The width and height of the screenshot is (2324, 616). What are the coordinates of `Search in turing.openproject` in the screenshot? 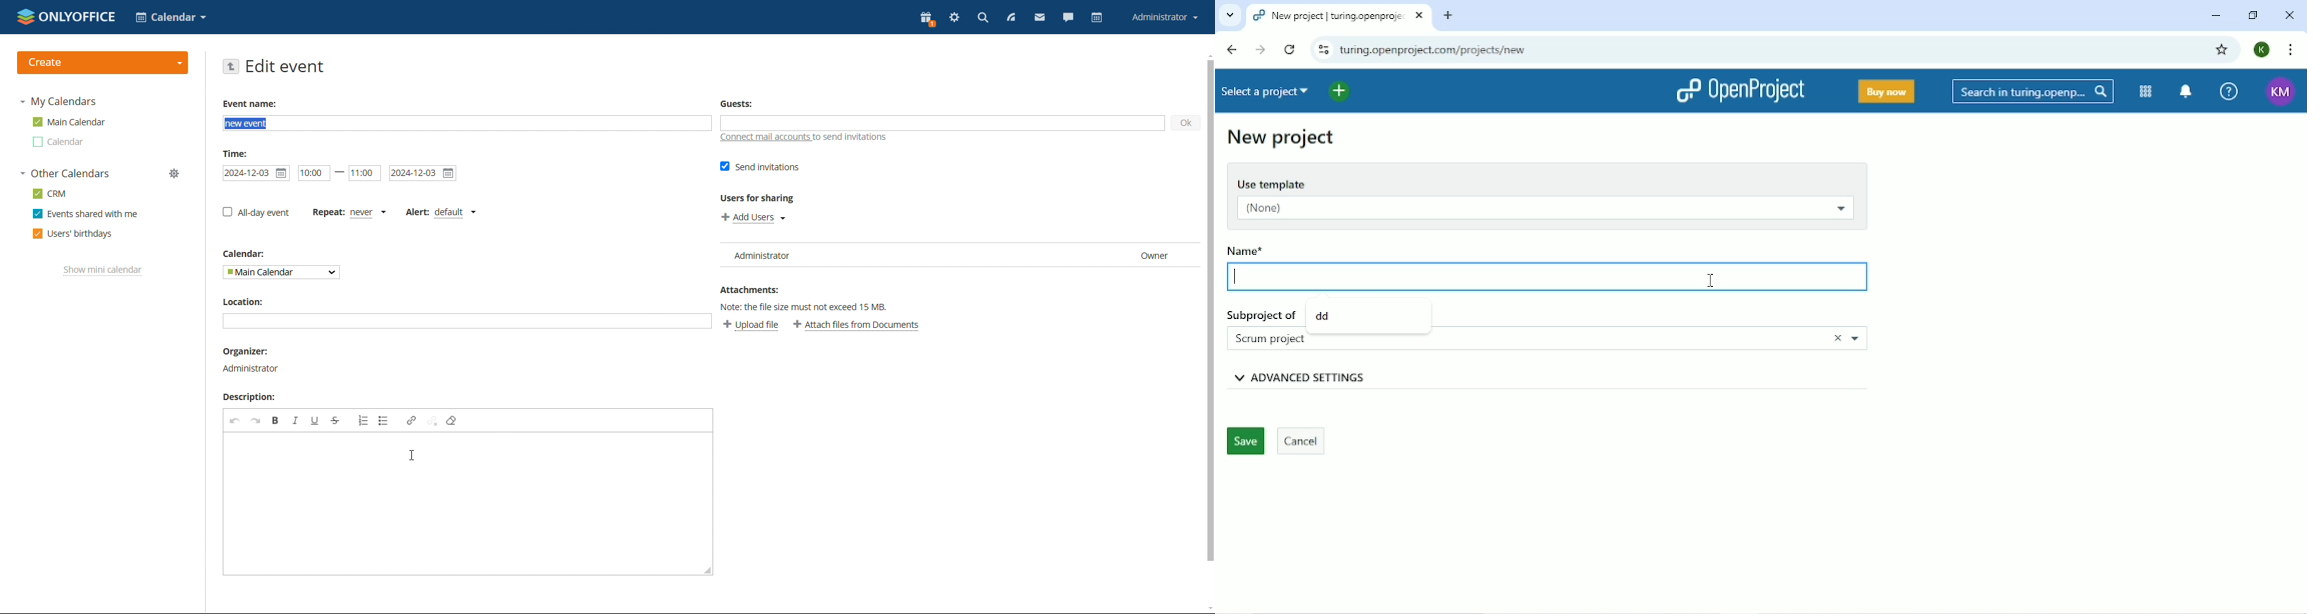 It's located at (2031, 91).